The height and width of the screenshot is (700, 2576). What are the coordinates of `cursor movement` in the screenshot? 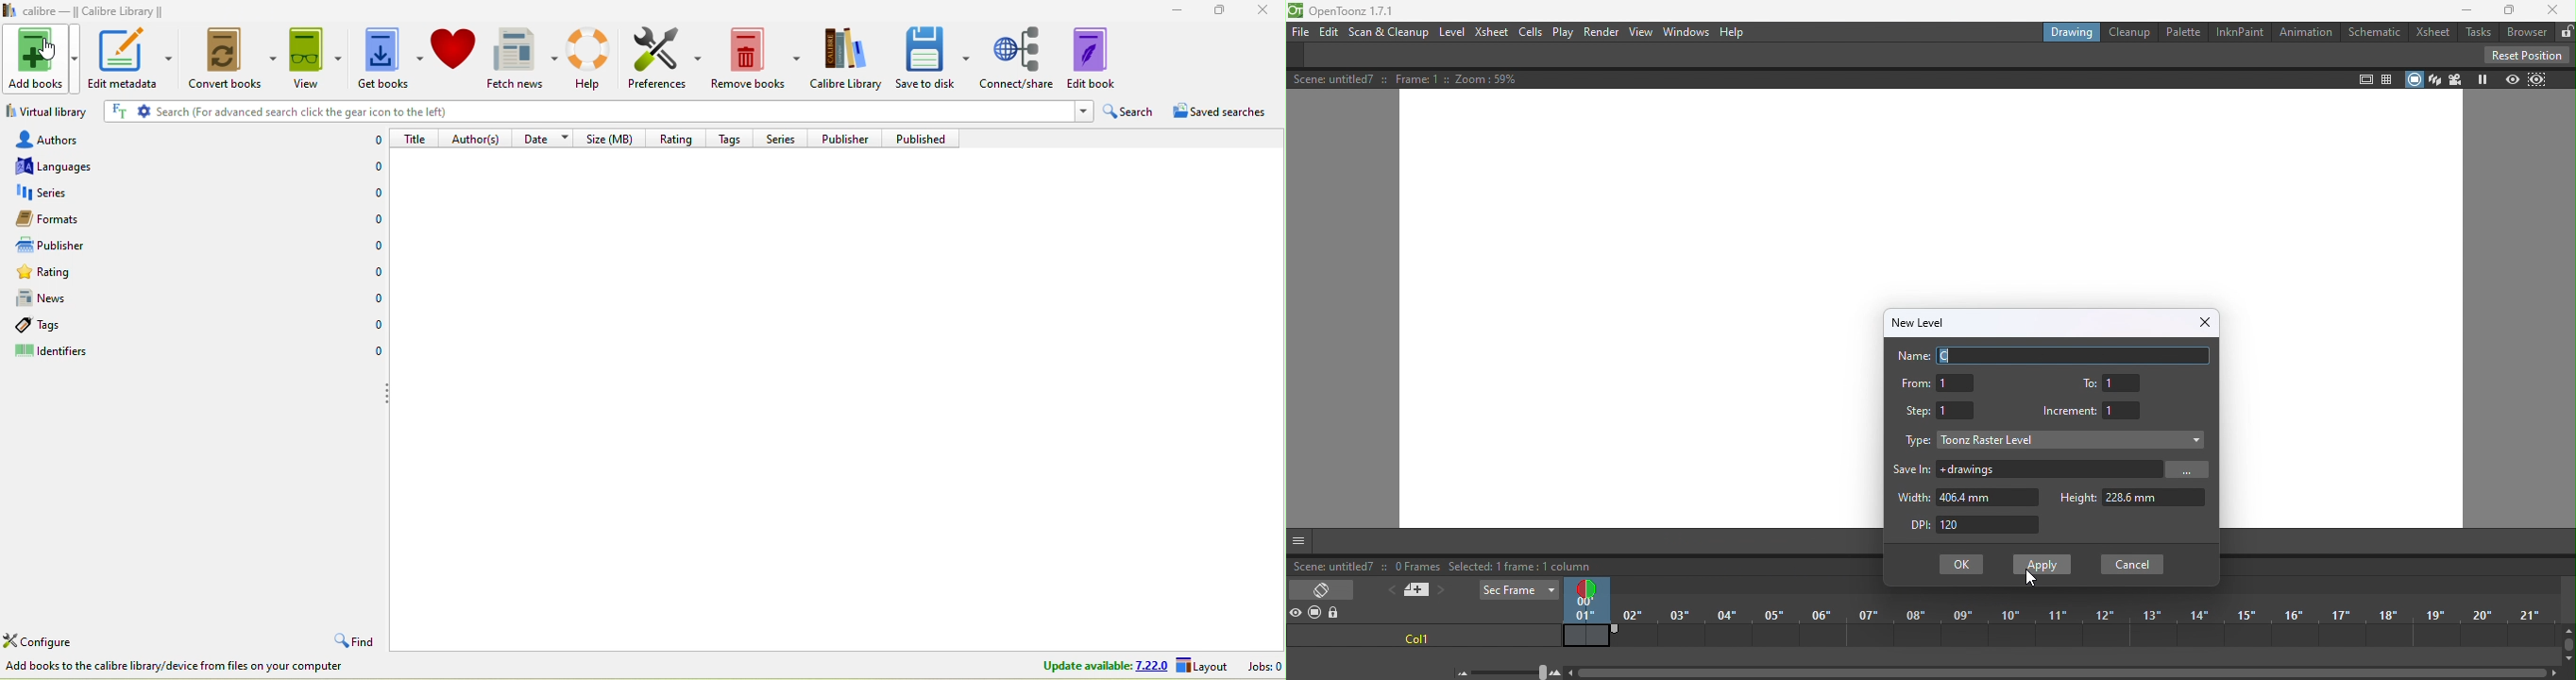 It's located at (48, 52).